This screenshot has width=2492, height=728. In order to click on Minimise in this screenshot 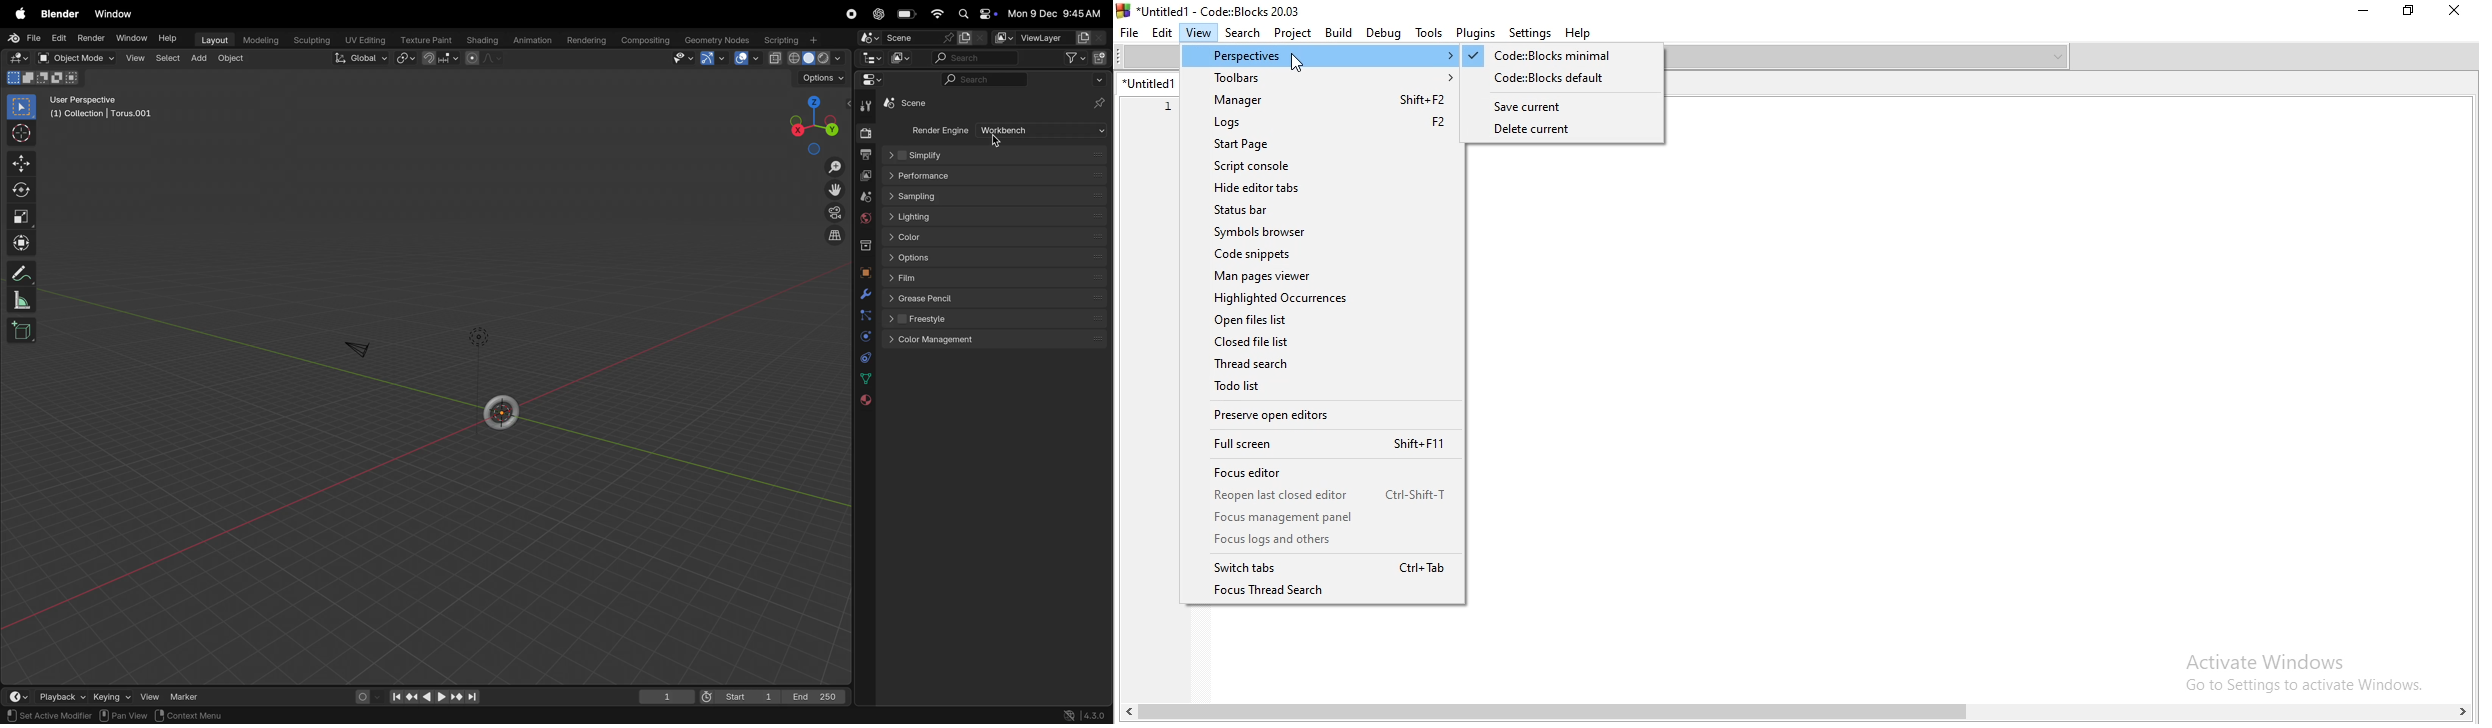, I will do `click(2363, 12)`.